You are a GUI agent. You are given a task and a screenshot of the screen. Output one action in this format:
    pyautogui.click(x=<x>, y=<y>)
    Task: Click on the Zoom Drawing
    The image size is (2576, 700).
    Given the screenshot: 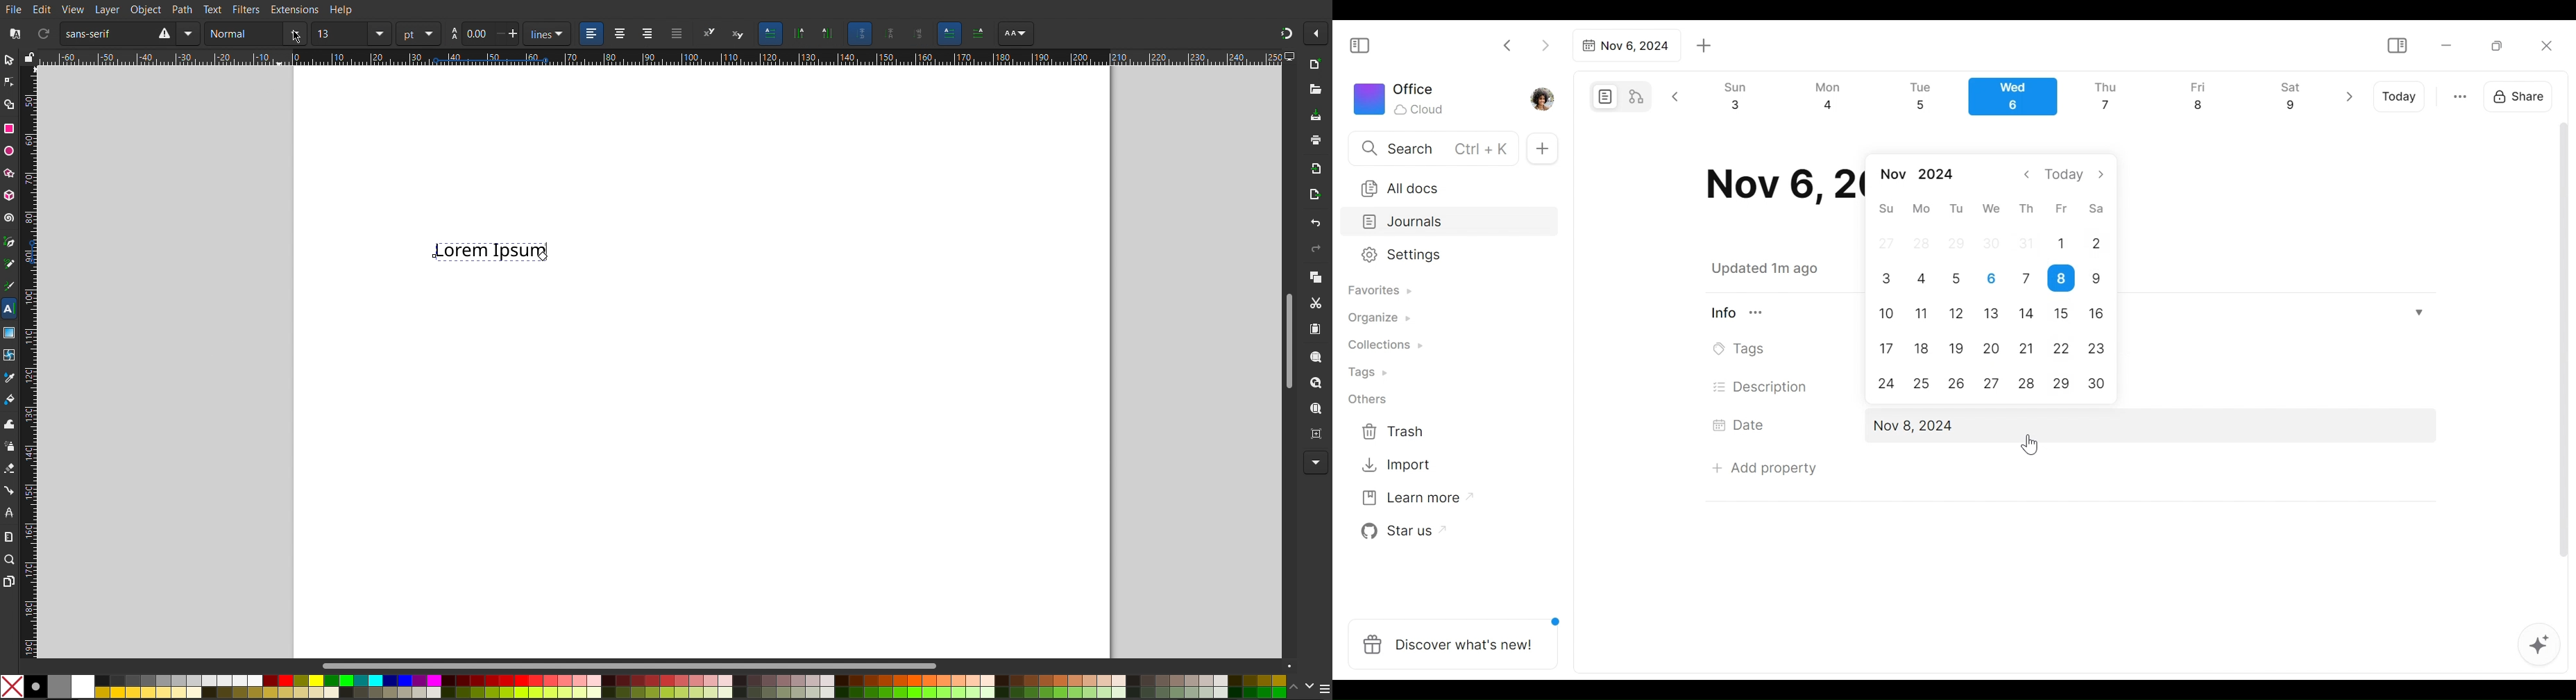 What is the action you would take?
    pyautogui.click(x=1312, y=383)
    